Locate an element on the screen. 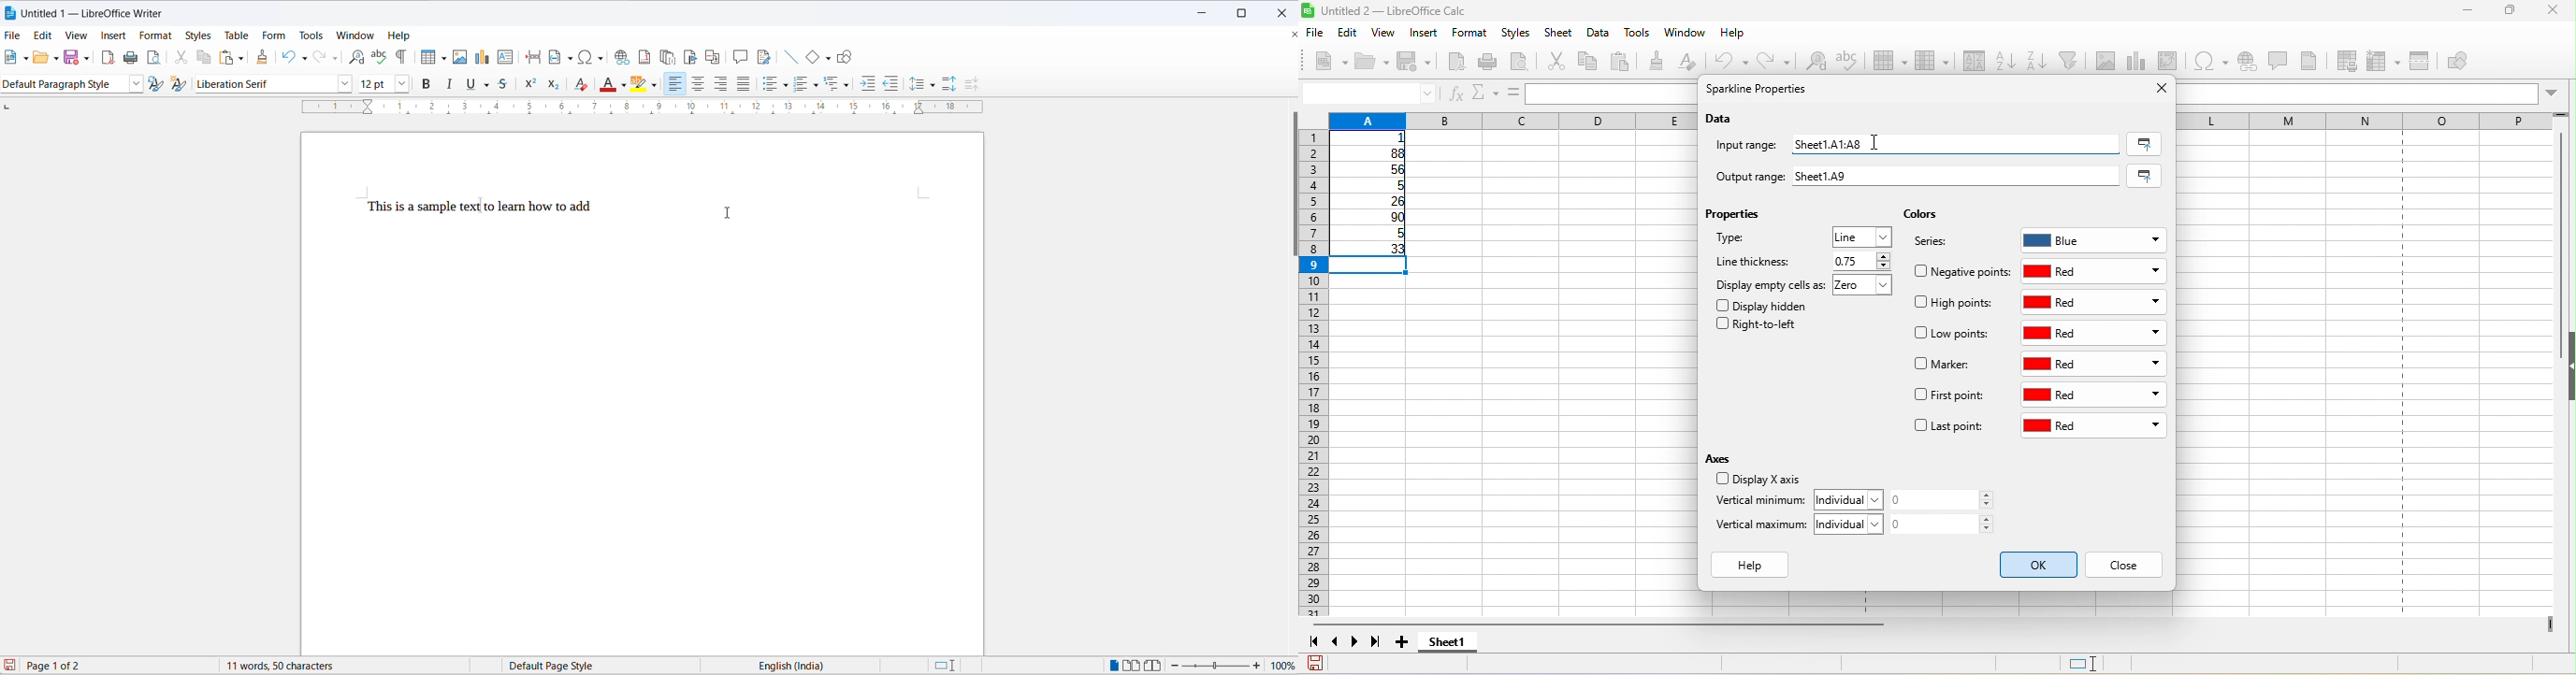 The width and height of the screenshot is (2576, 700). line spacing is located at coordinates (916, 83).